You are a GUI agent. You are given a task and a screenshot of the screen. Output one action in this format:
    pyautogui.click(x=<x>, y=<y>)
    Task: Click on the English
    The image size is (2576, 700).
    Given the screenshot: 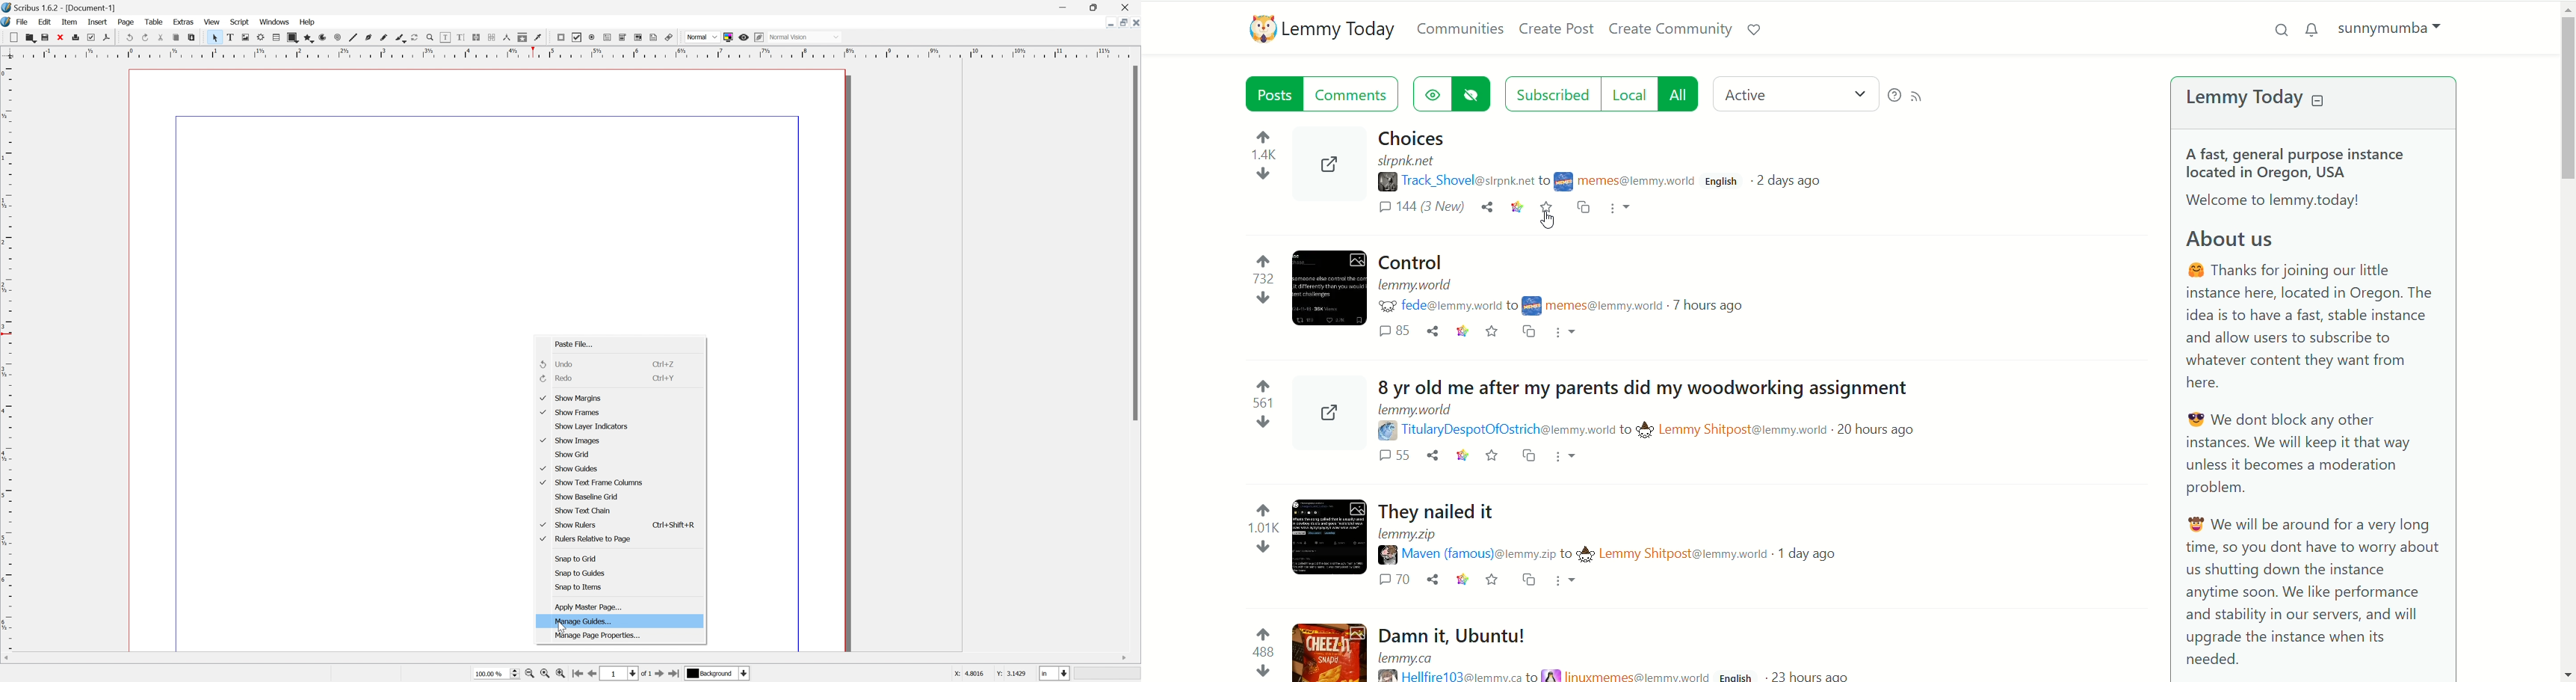 What is the action you would take?
    pyautogui.click(x=1739, y=676)
    